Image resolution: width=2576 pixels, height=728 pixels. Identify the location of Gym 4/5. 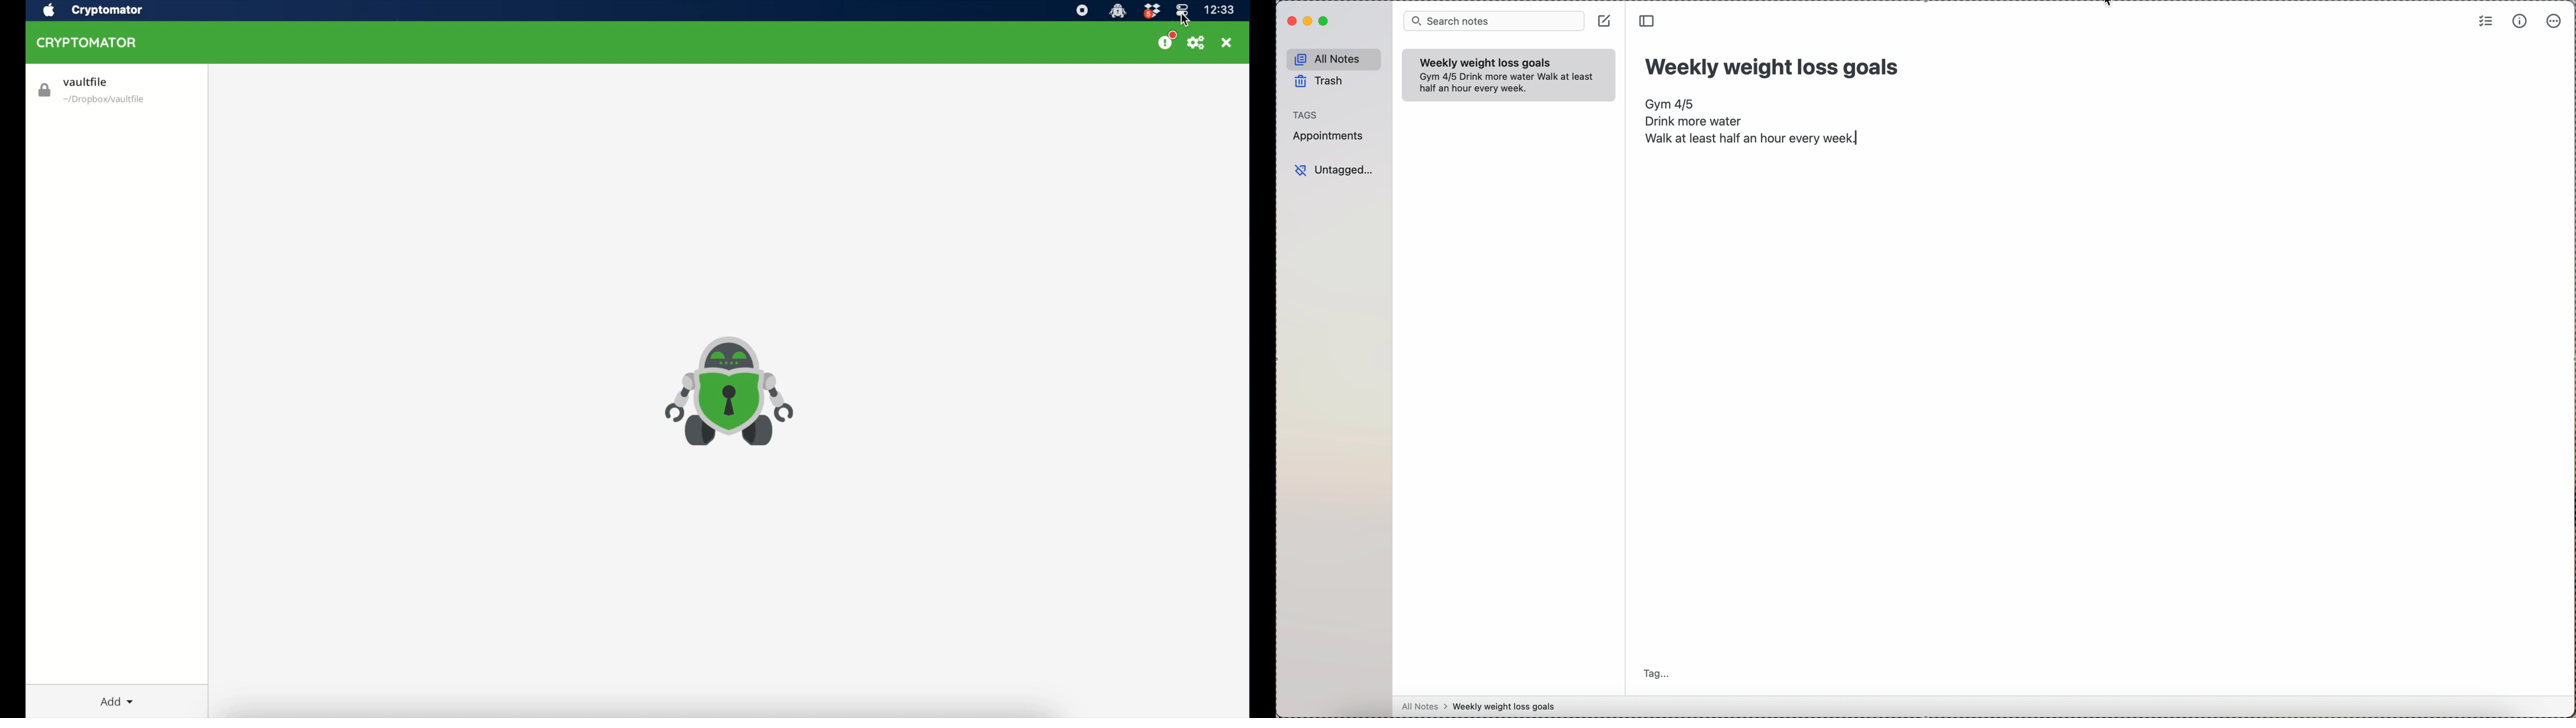
(1437, 77).